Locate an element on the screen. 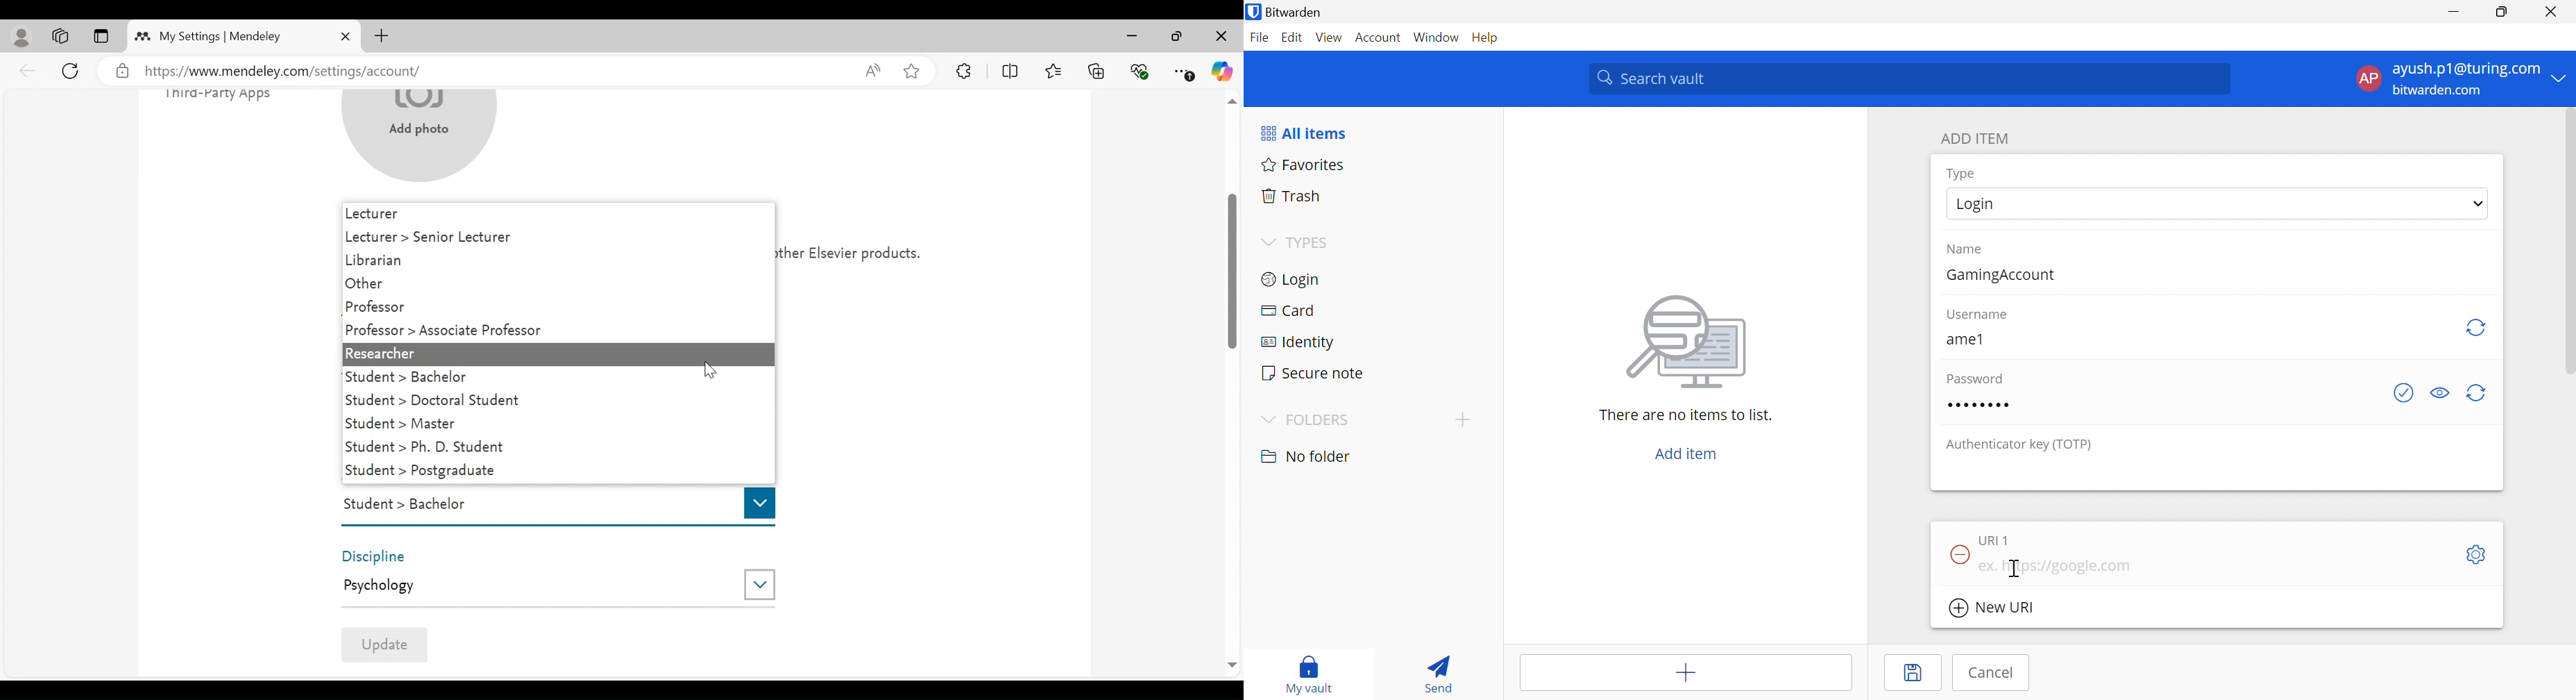  Extensions is located at coordinates (964, 71).